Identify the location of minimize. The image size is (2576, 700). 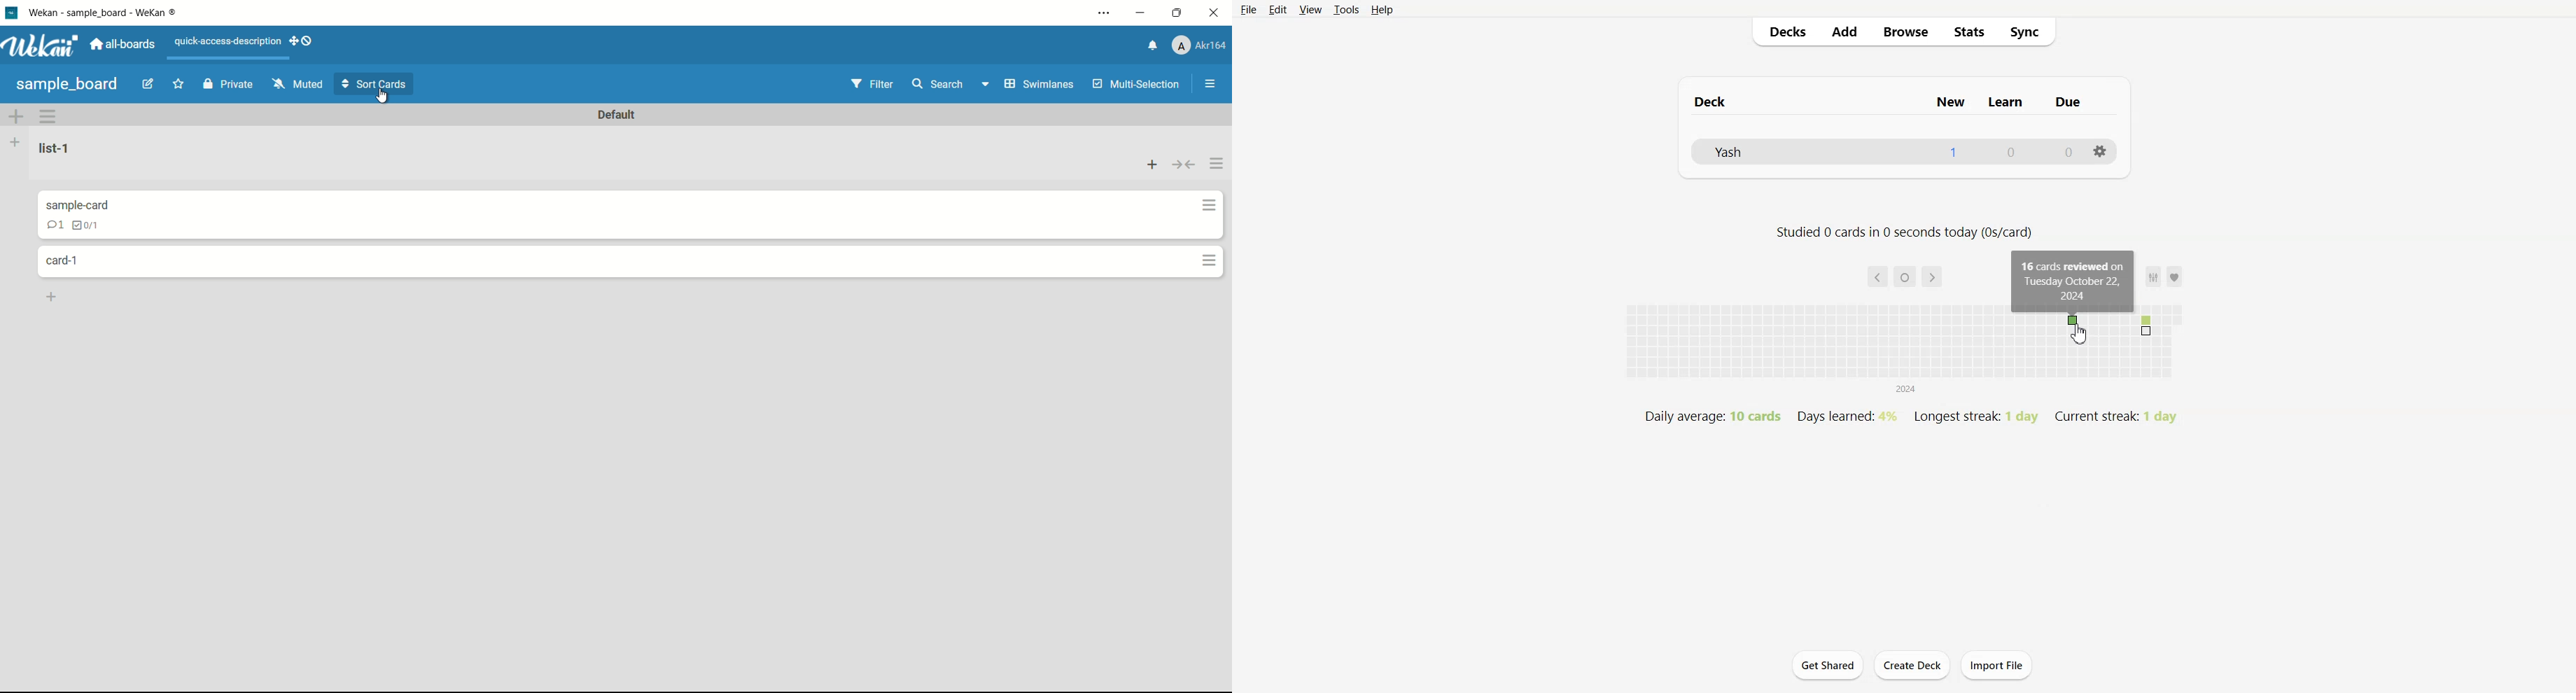
(1142, 13).